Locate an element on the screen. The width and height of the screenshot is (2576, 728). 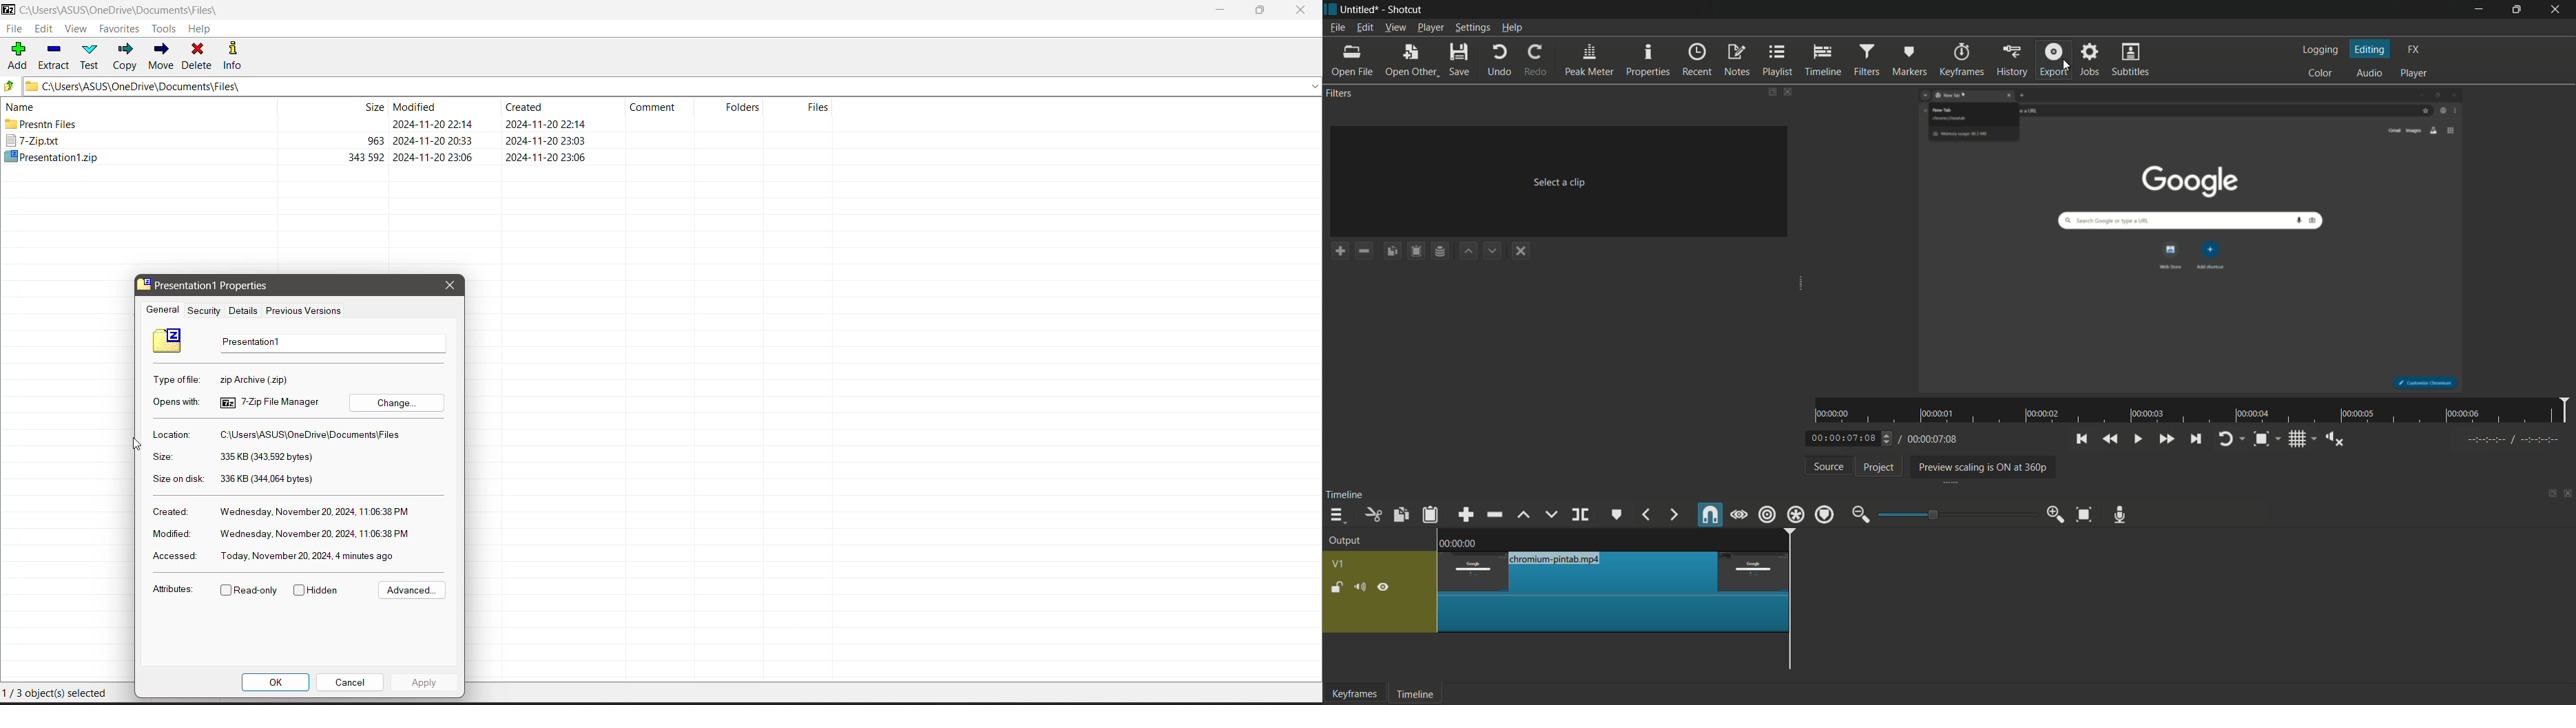
Minimize is located at coordinates (1221, 10).